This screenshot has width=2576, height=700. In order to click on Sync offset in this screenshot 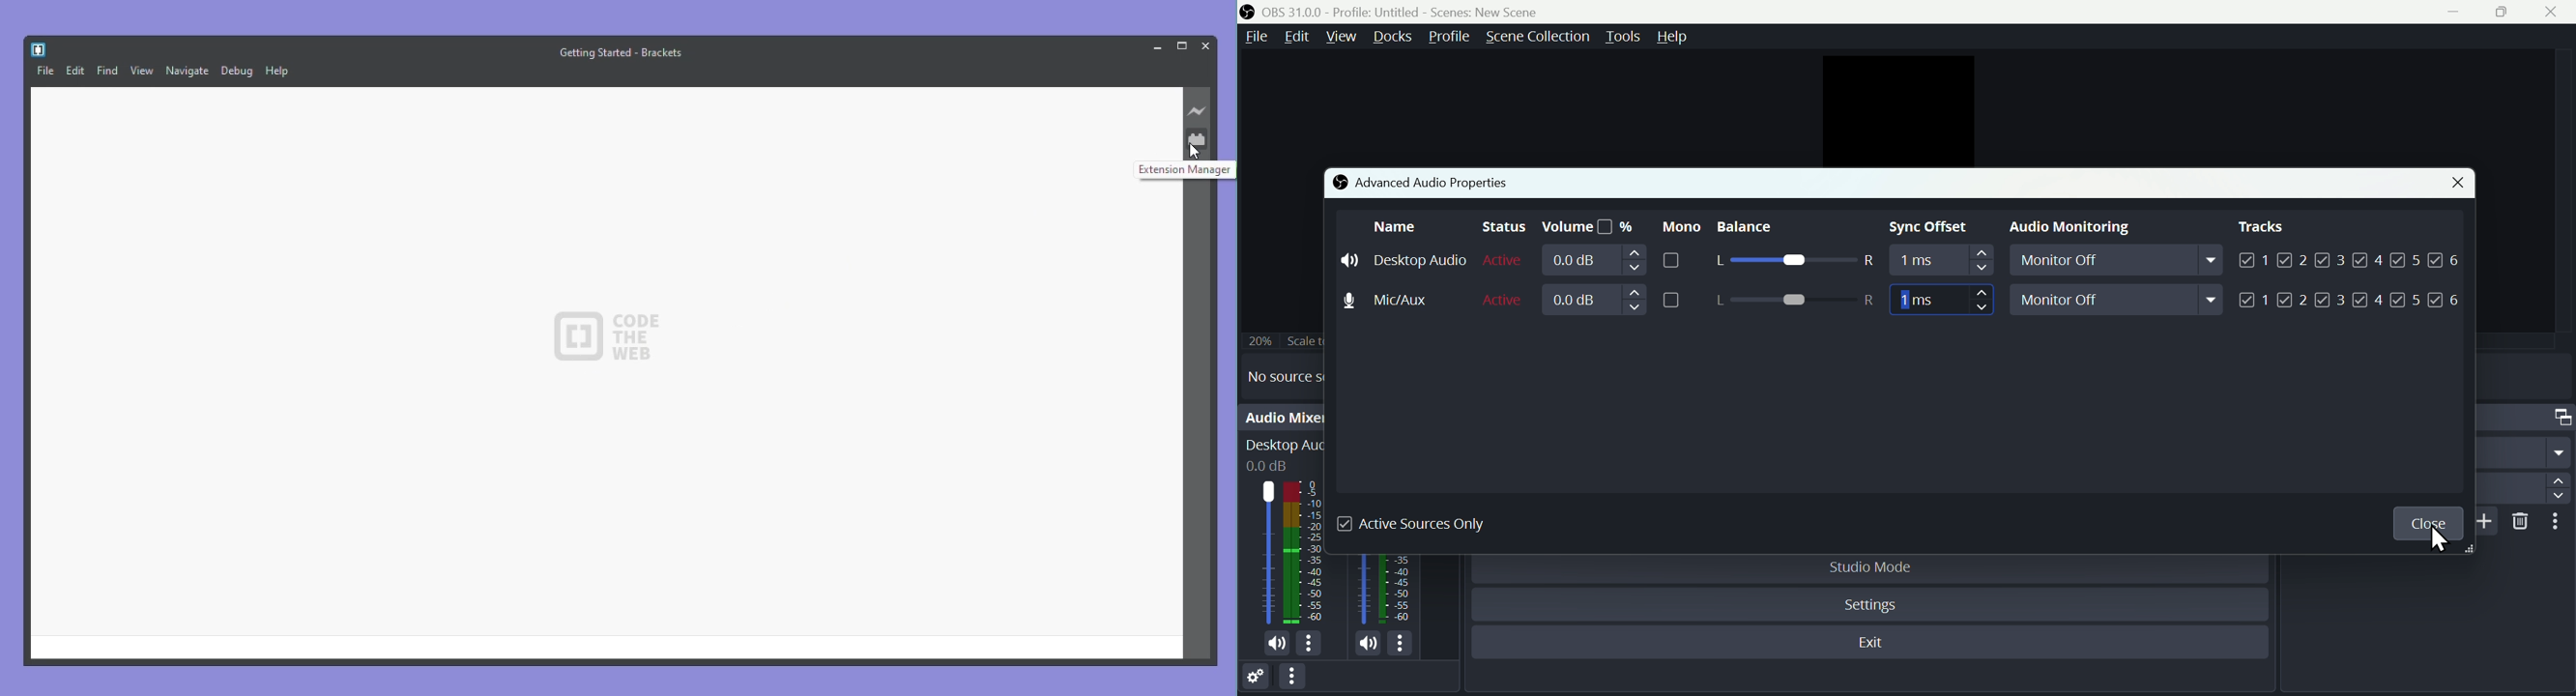, I will do `click(1932, 228)`.